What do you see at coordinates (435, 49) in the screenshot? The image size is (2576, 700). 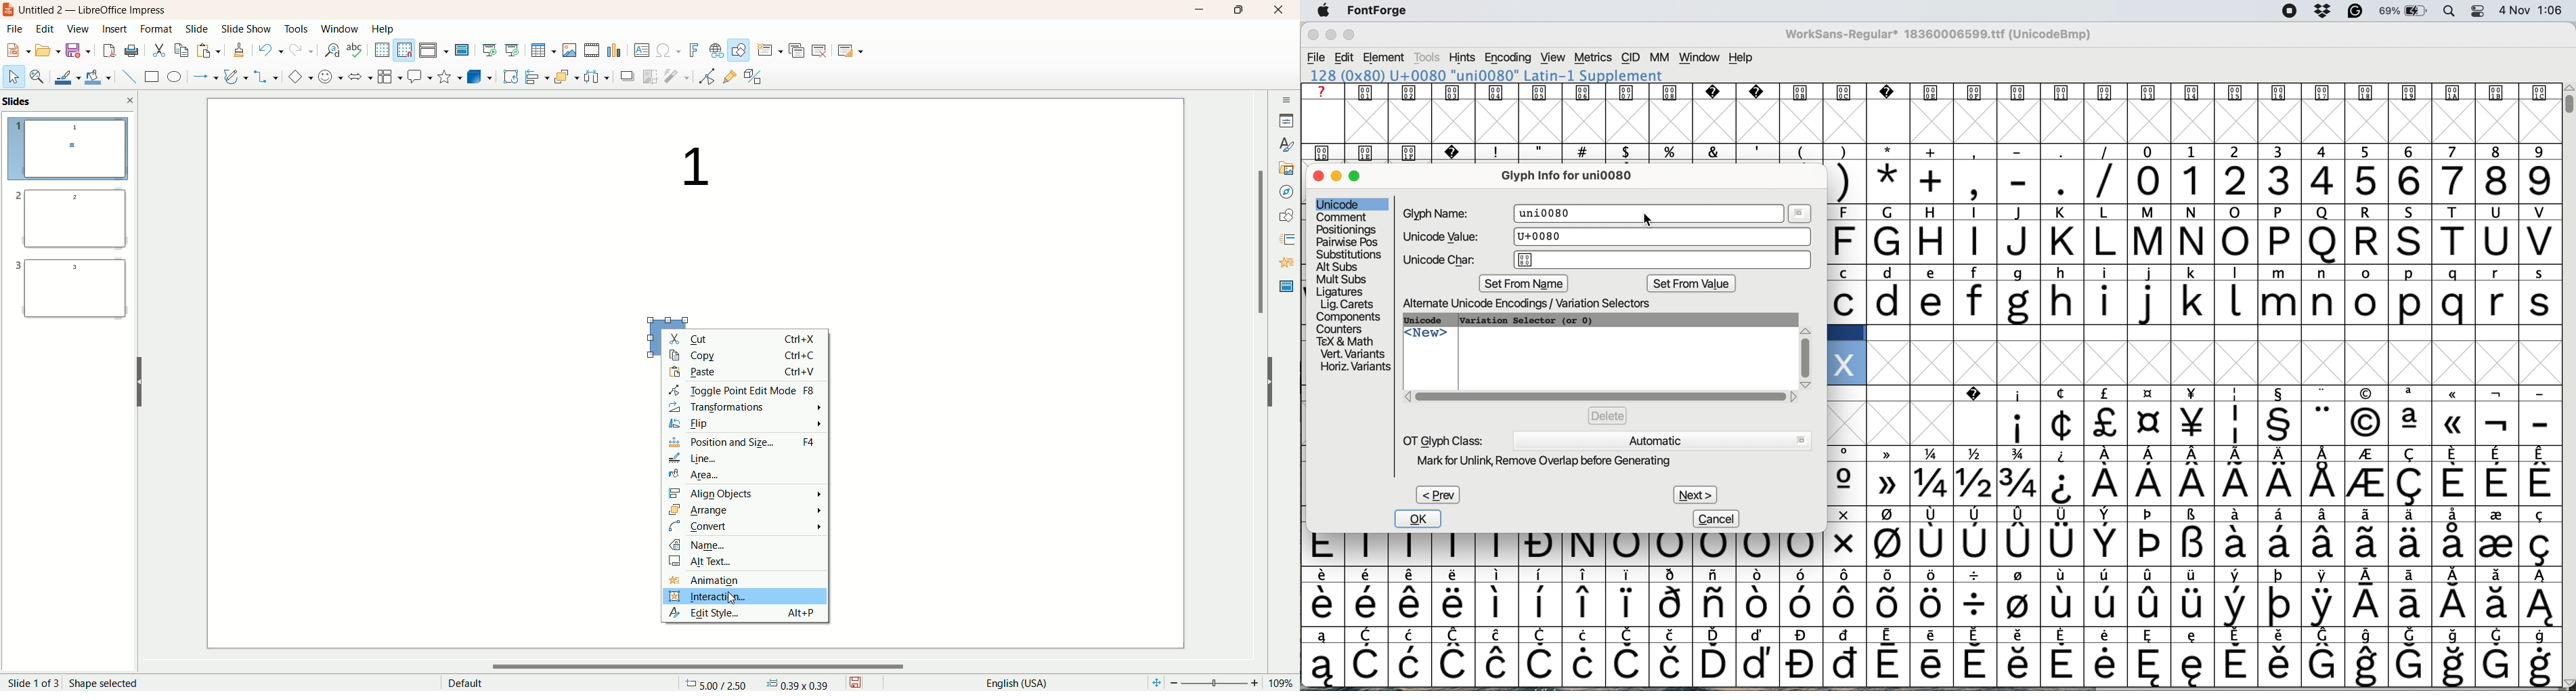 I see `display view` at bounding box center [435, 49].